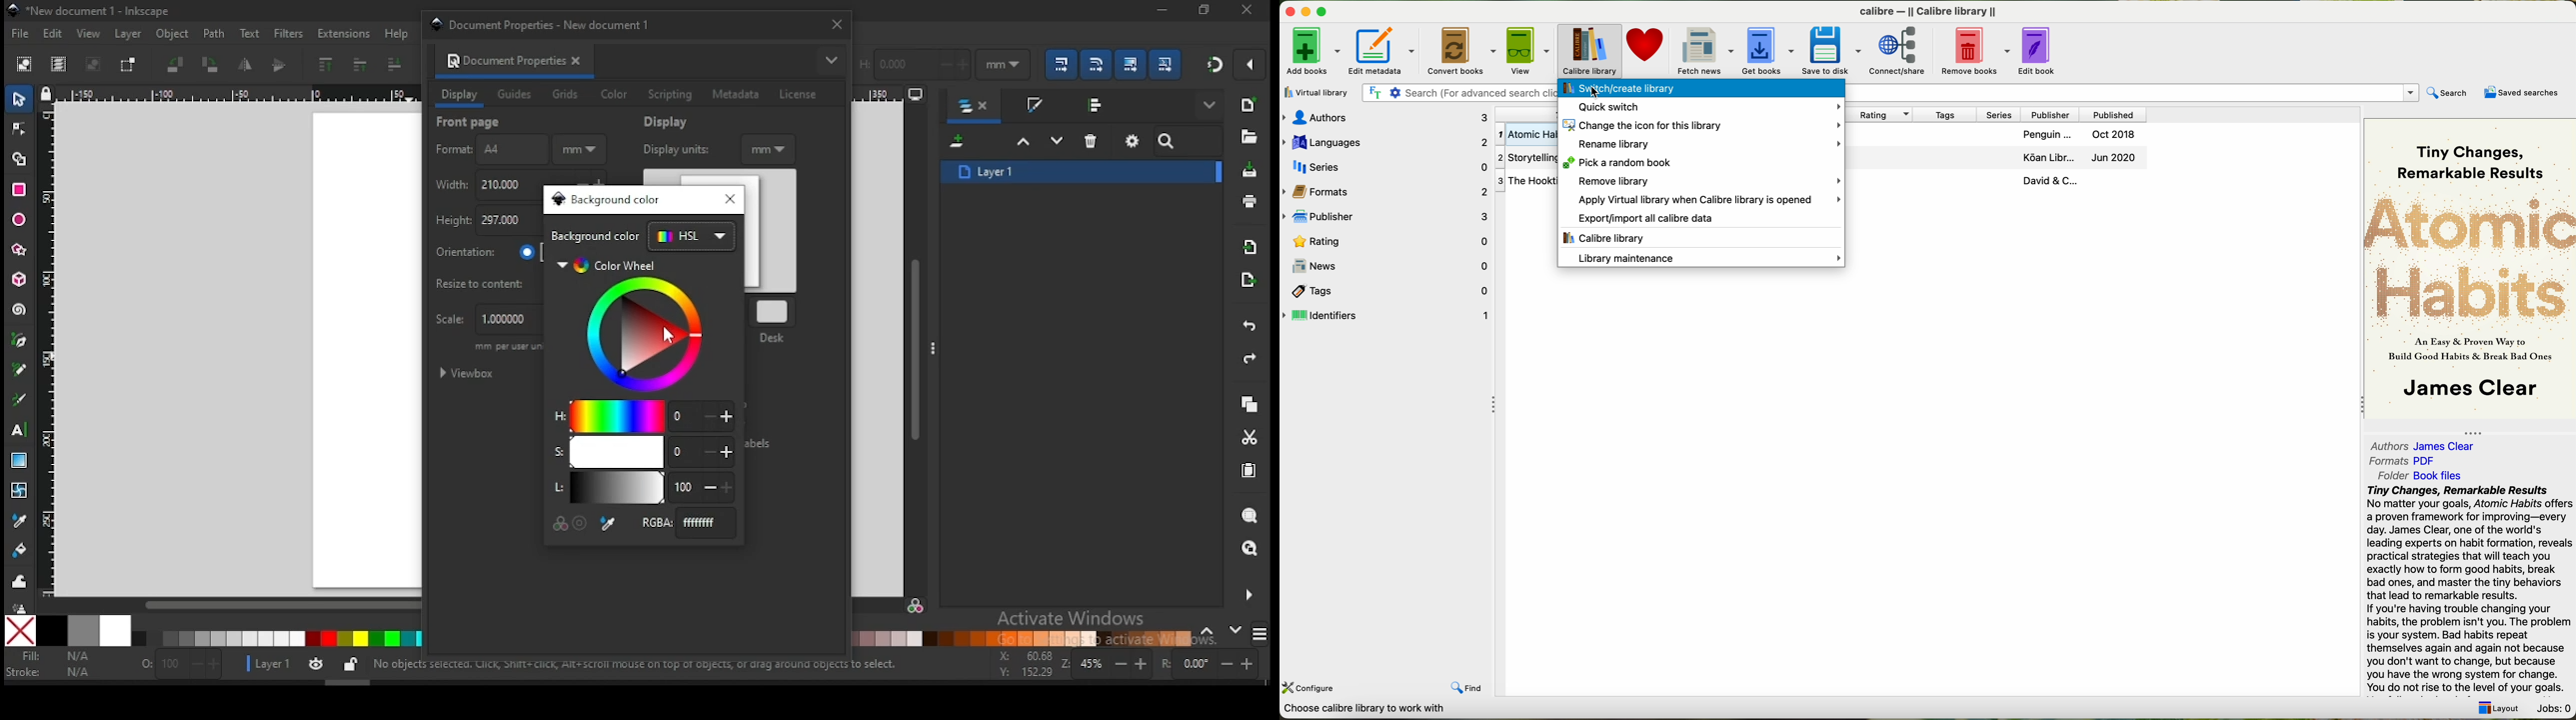 This screenshot has height=728, width=2576. I want to click on none, so click(22, 631).